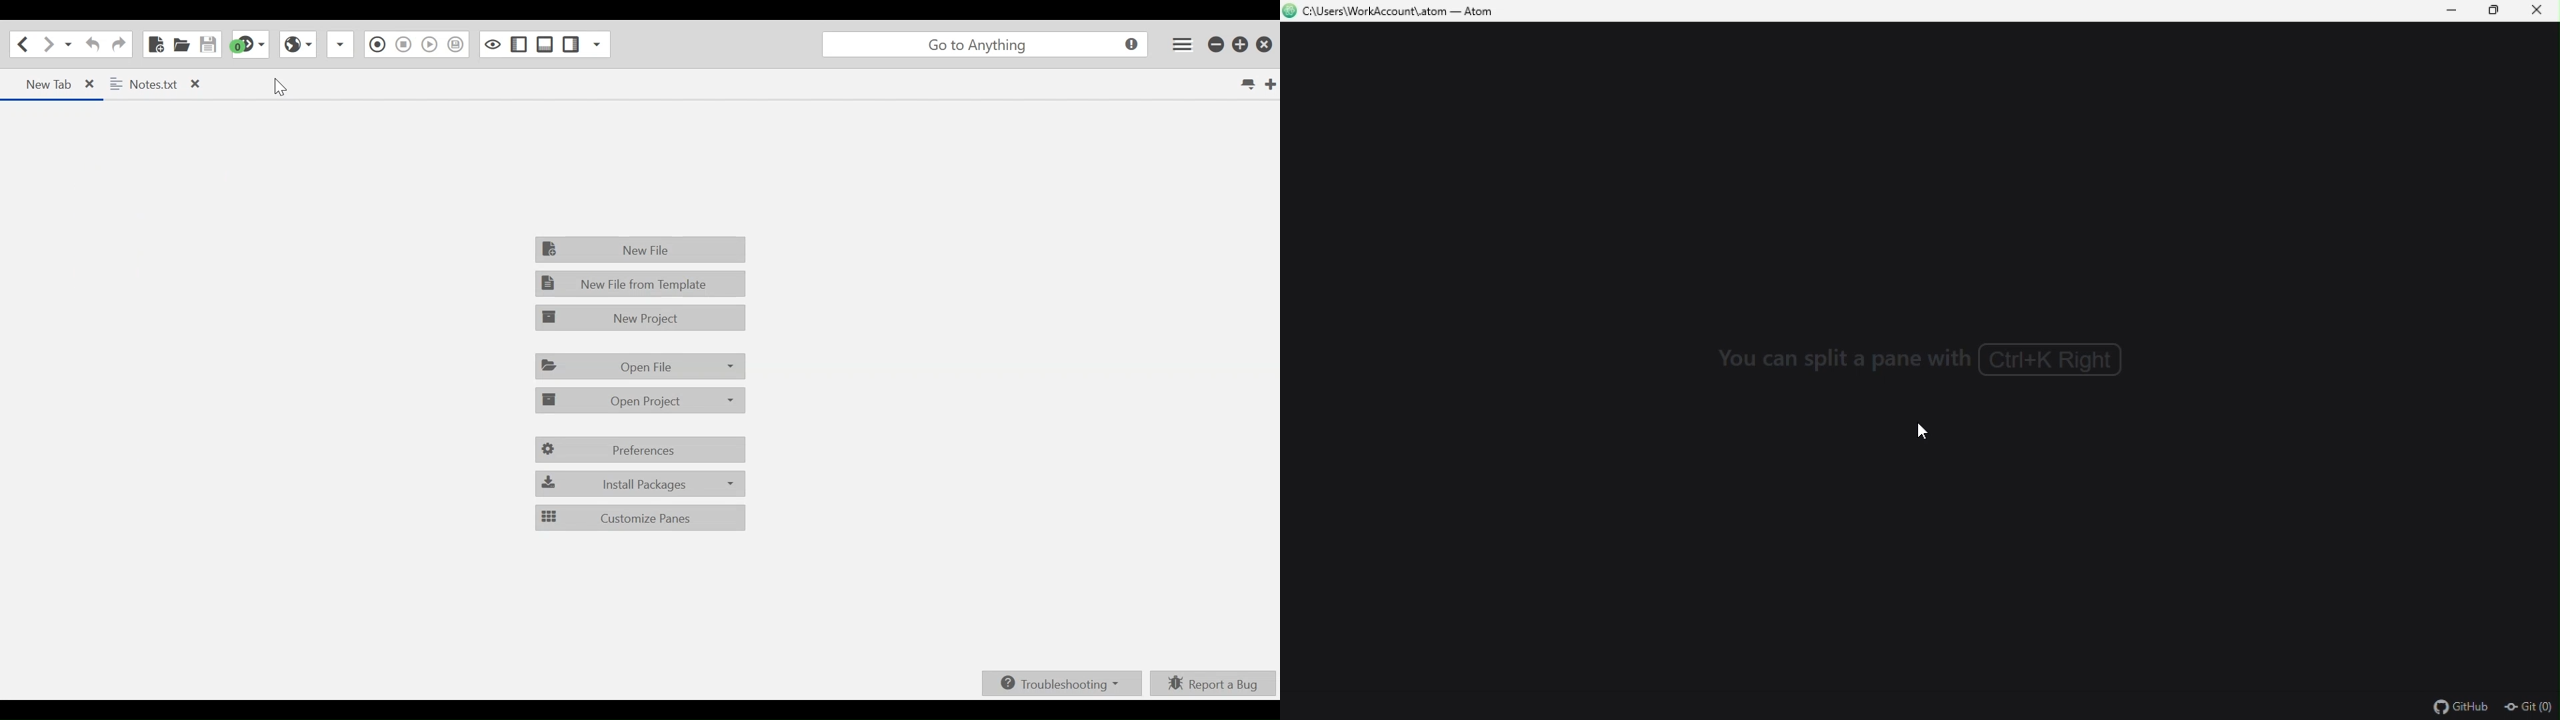 The width and height of the screenshot is (2576, 728). I want to click on Open File, so click(181, 44).